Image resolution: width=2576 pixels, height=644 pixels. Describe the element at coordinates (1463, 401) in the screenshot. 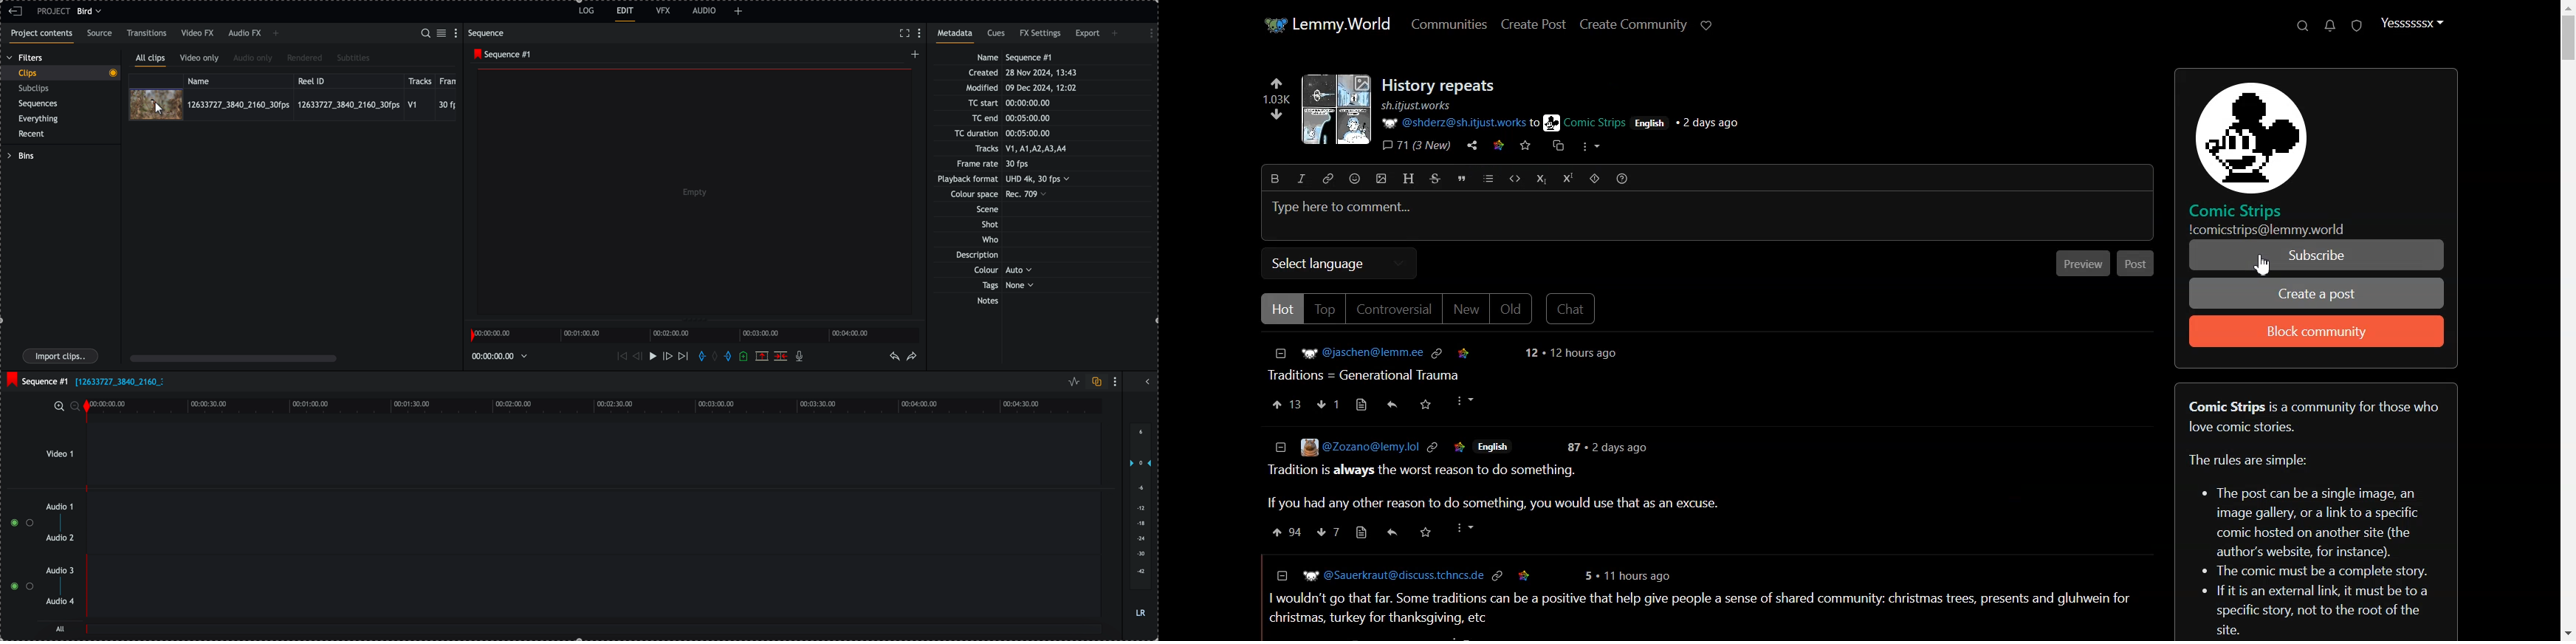

I see `More` at that location.